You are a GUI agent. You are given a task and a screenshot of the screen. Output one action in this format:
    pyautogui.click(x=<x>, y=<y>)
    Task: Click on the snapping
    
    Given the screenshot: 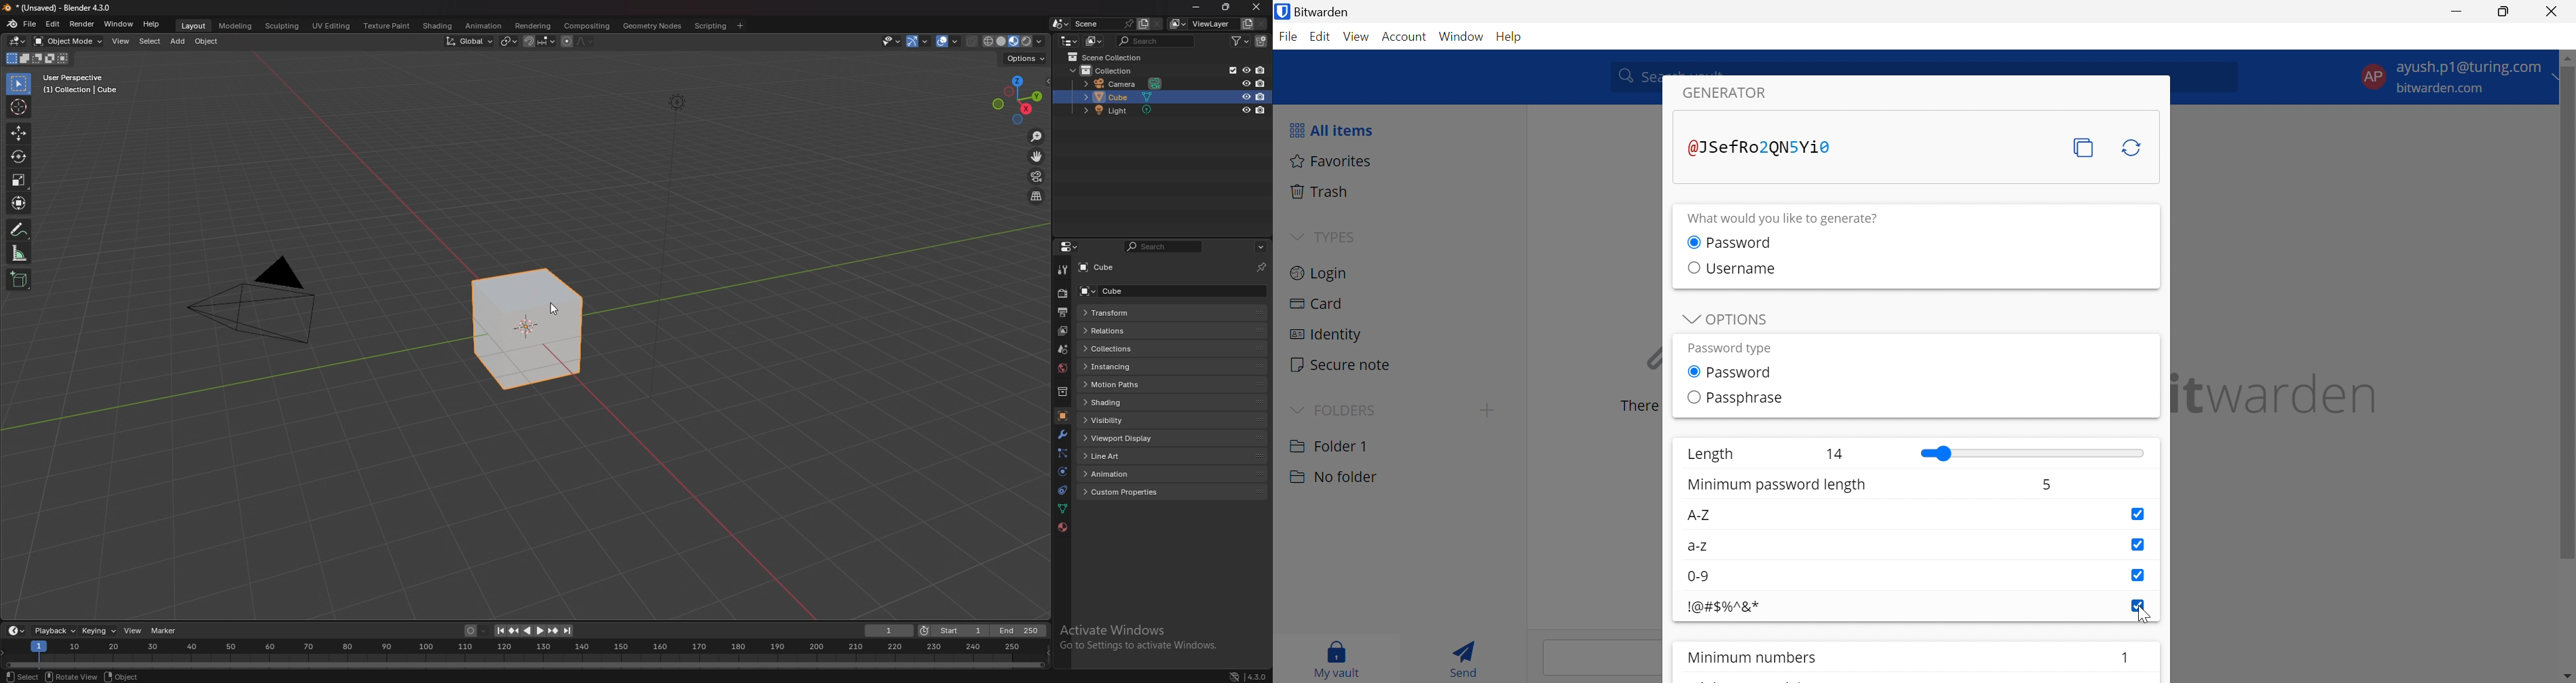 What is the action you would take?
    pyautogui.click(x=540, y=41)
    